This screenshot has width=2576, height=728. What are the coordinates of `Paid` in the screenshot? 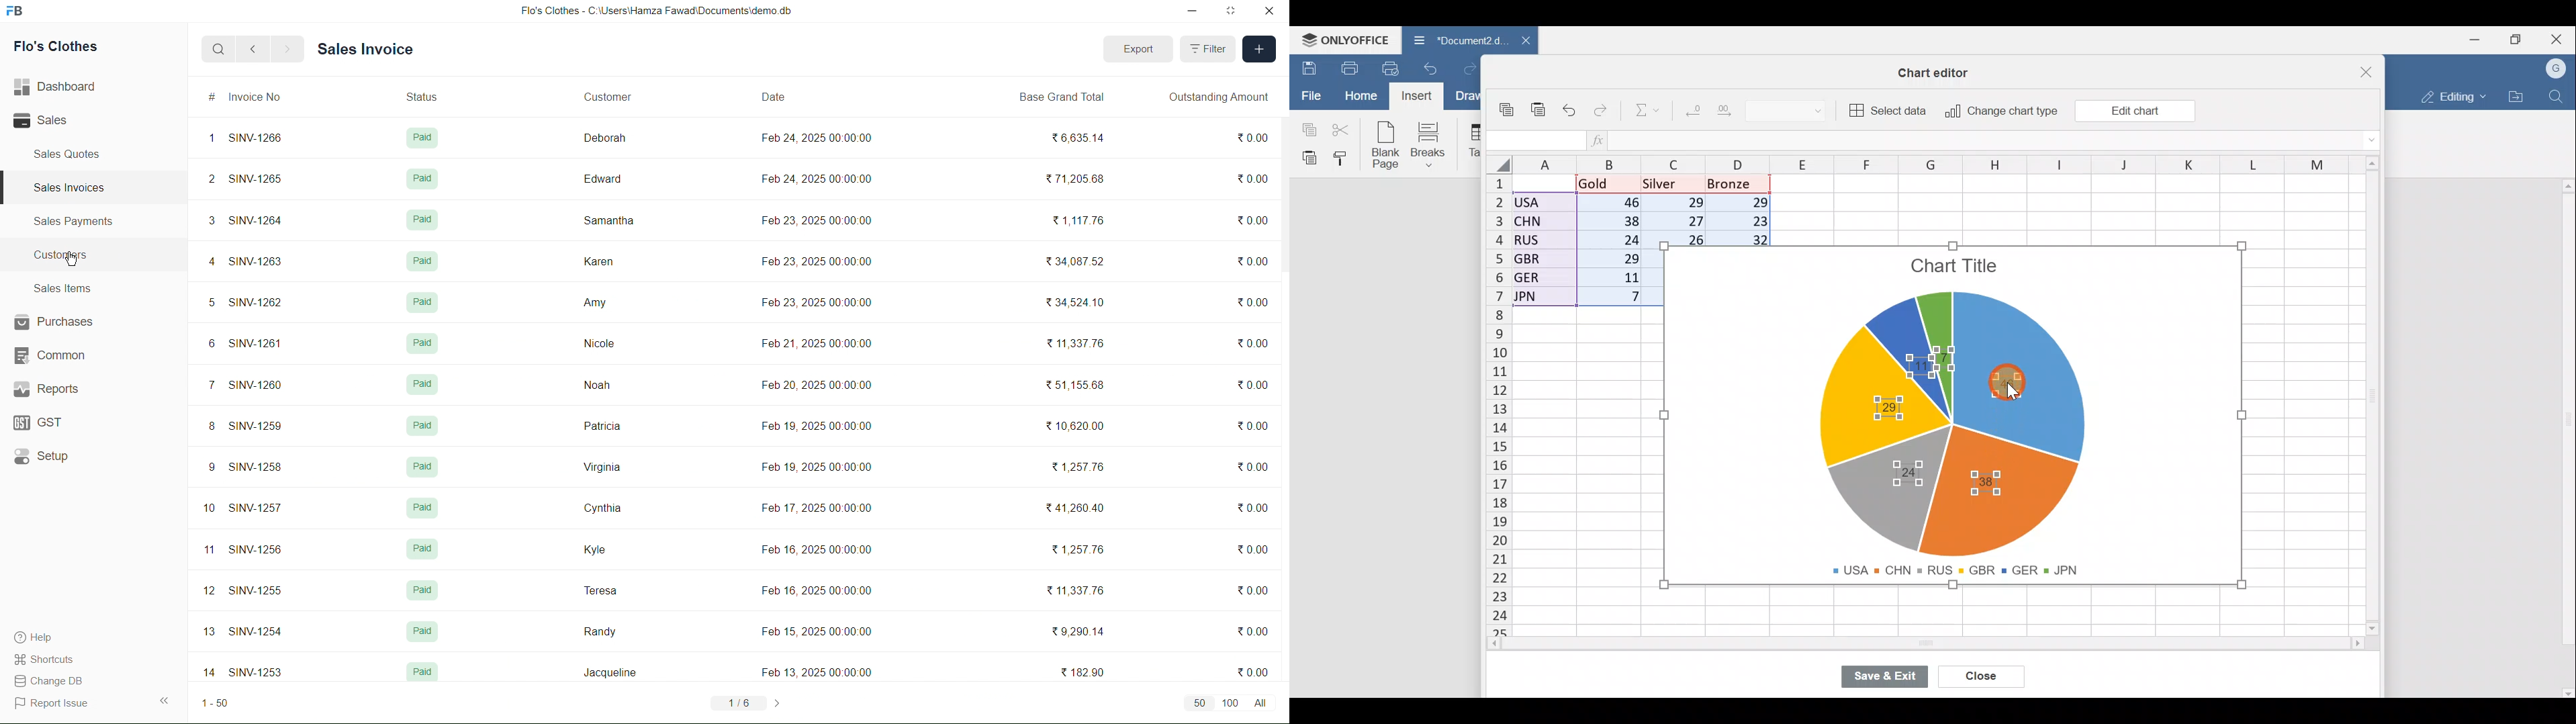 It's located at (420, 179).